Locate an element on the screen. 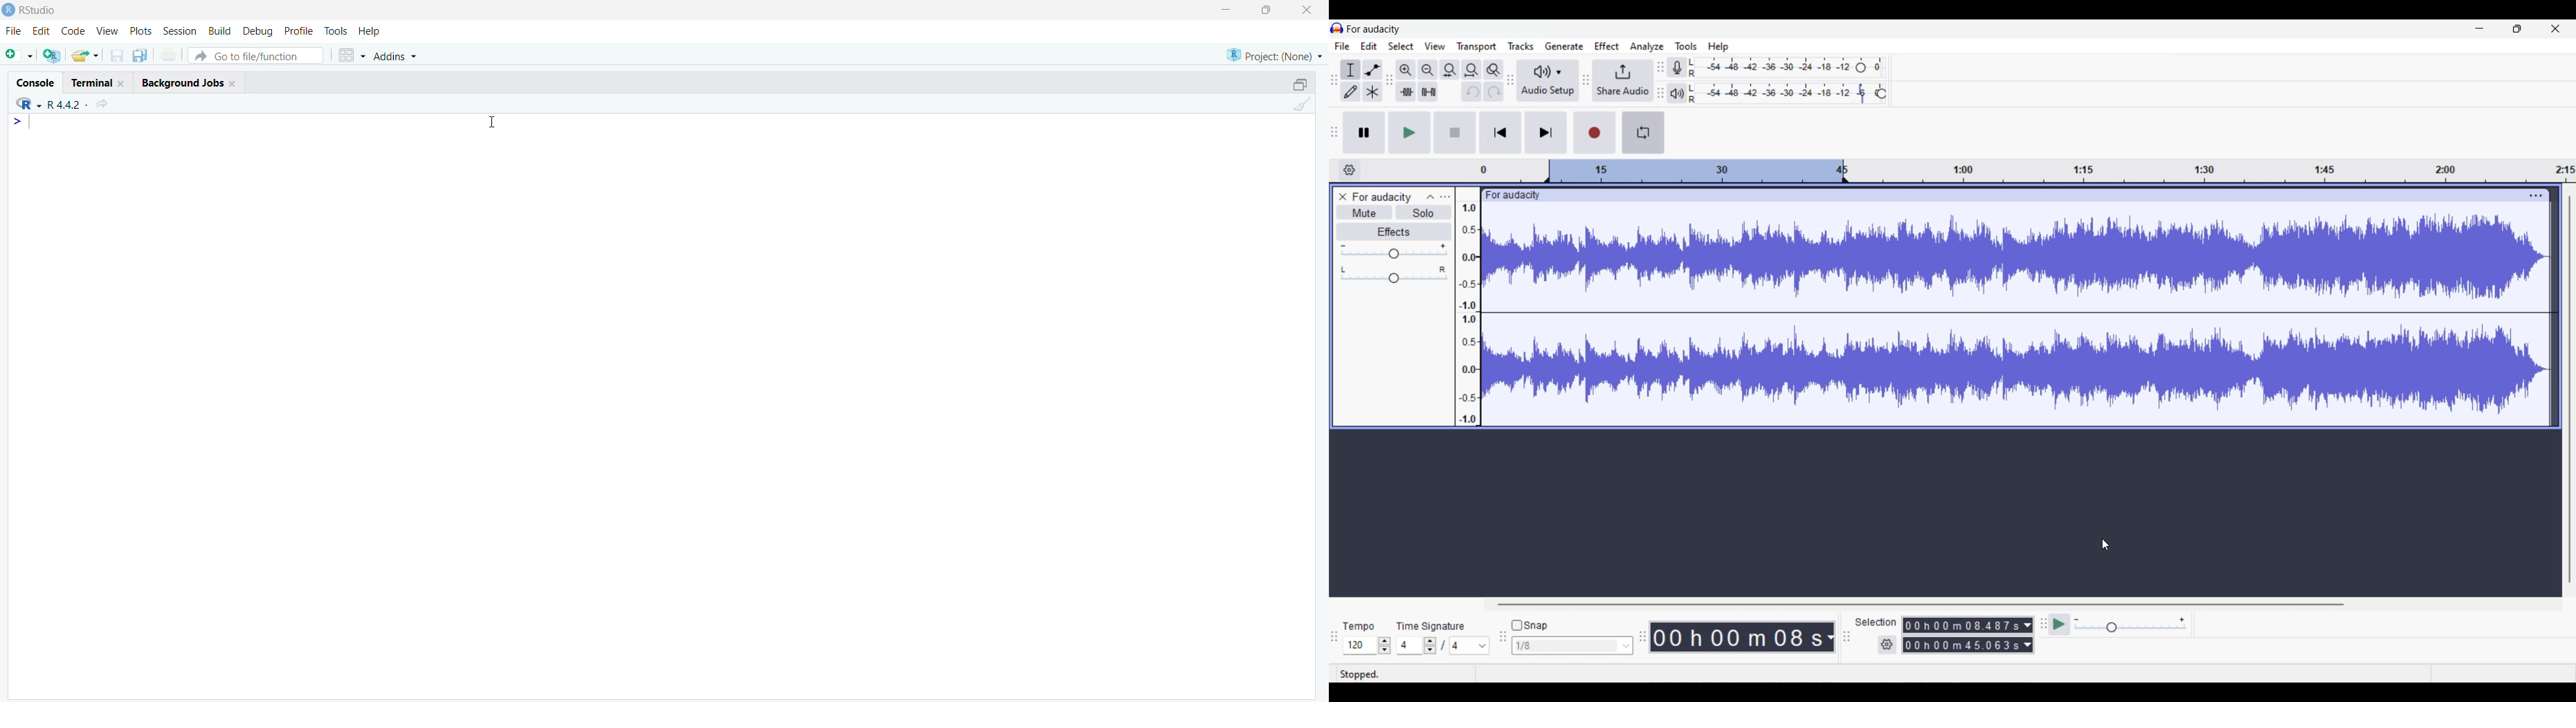 The height and width of the screenshot is (728, 2576). Input time signature is located at coordinates (1409, 645).